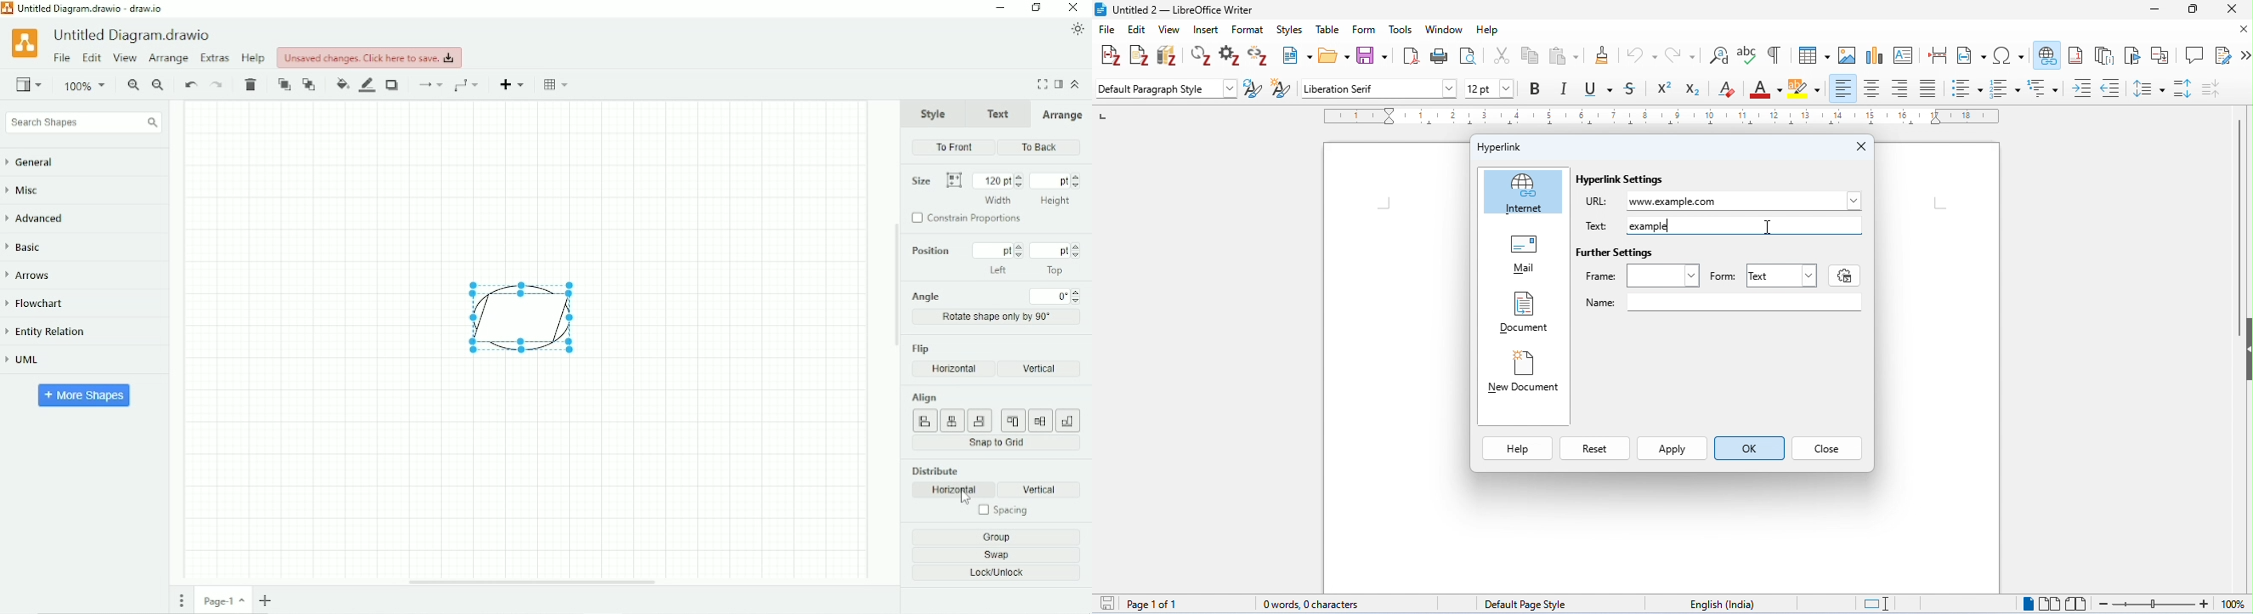 The height and width of the screenshot is (616, 2268). I want to click on insert page break, so click(1938, 54).